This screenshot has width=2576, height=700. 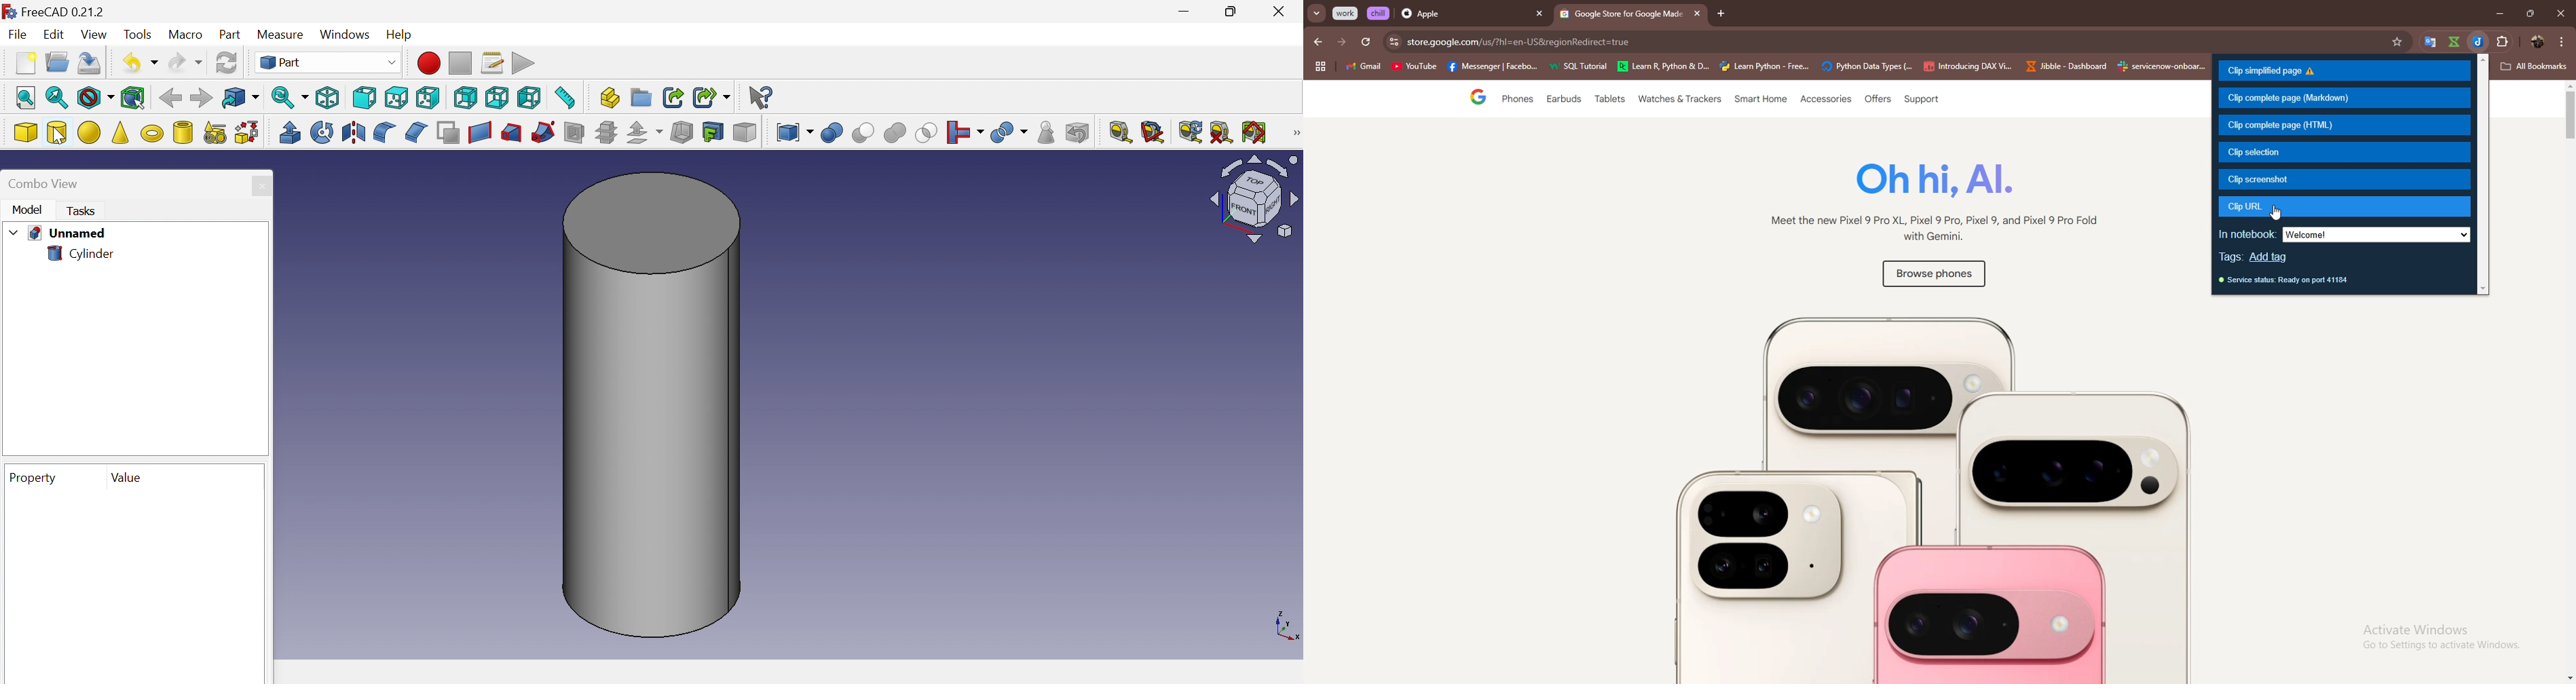 What do you see at coordinates (231, 36) in the screenshot?
I see `Part` at bounding box center [231, 36].